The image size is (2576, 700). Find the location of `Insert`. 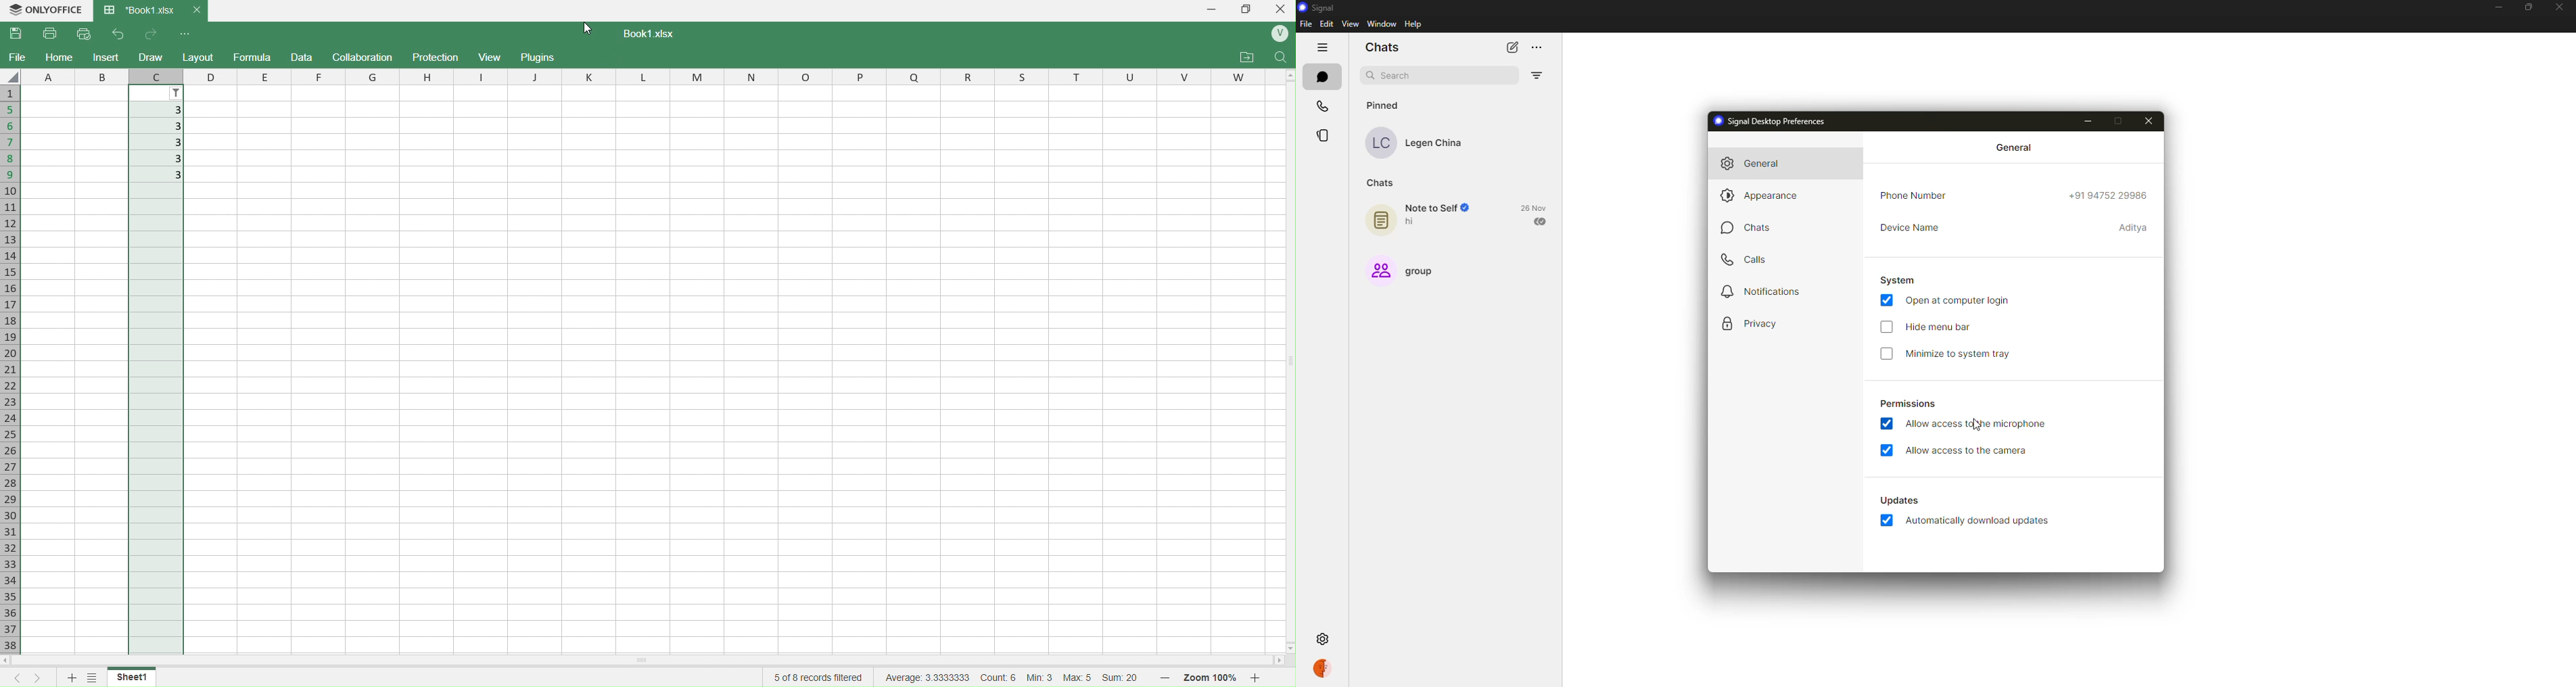

Insert is located at coordinates (107, 57).